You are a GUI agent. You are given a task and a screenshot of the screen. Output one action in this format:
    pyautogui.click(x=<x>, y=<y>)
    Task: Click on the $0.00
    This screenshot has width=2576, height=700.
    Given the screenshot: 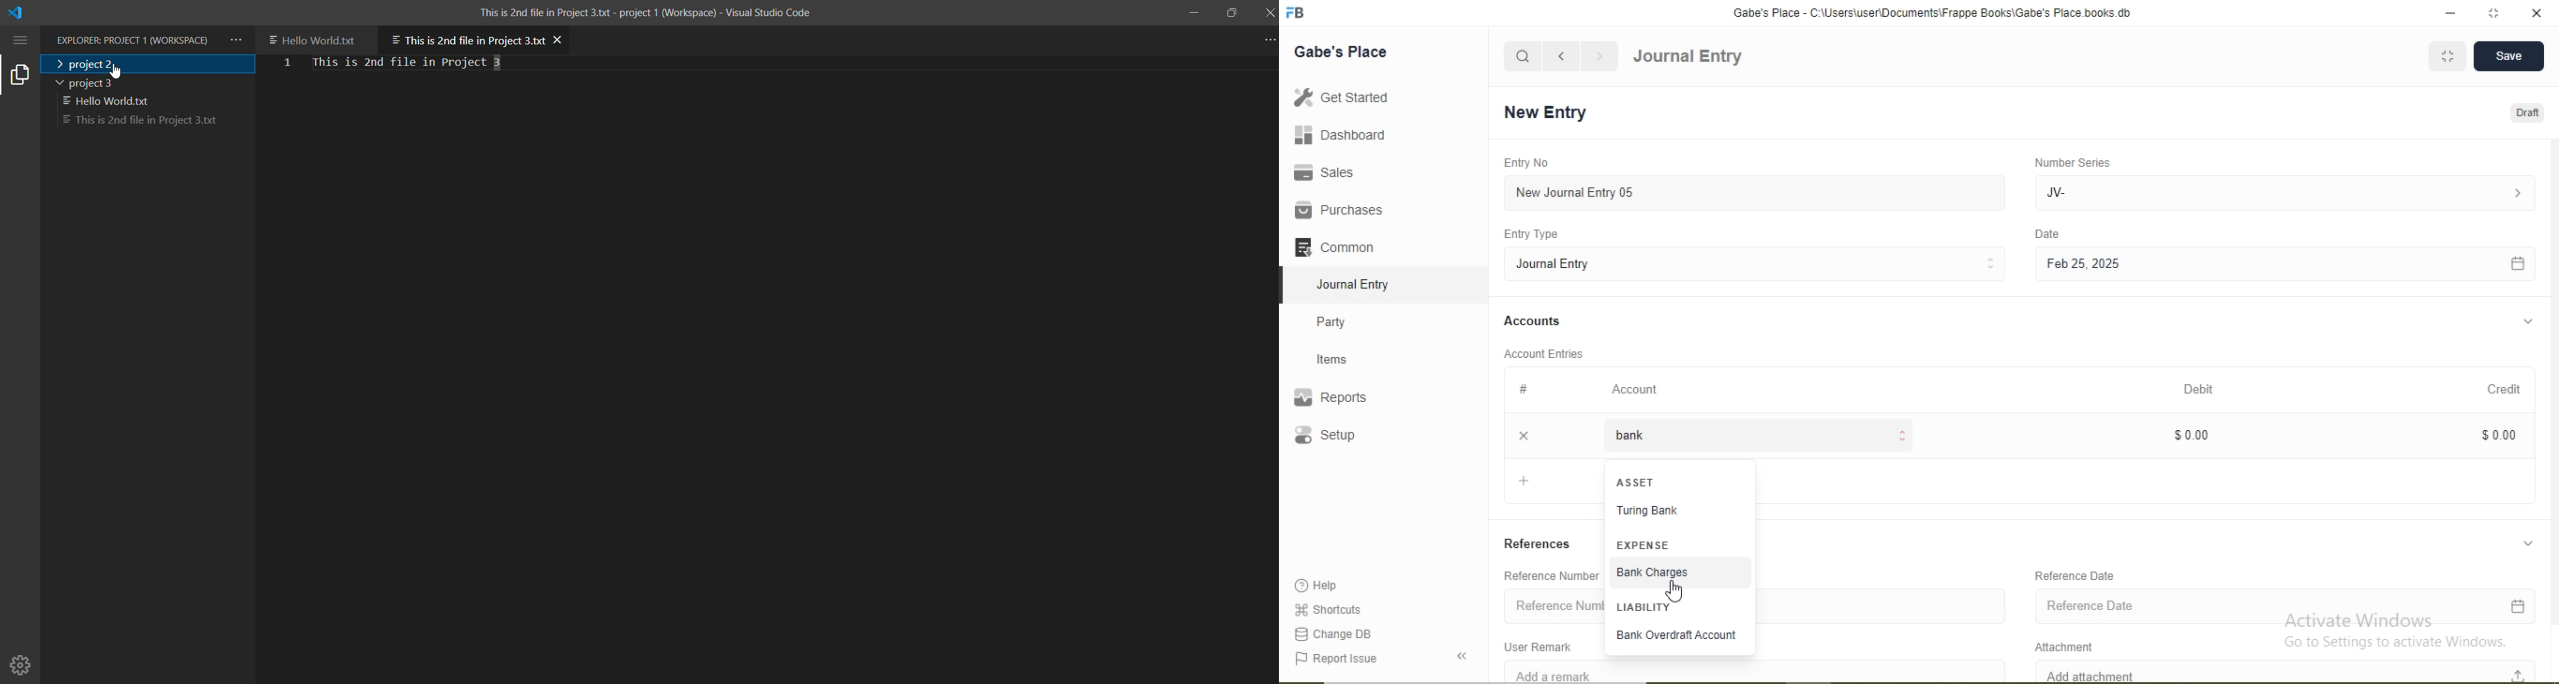 What is the action you would take?
    pyautogui.click(x=2189, y=433)
    